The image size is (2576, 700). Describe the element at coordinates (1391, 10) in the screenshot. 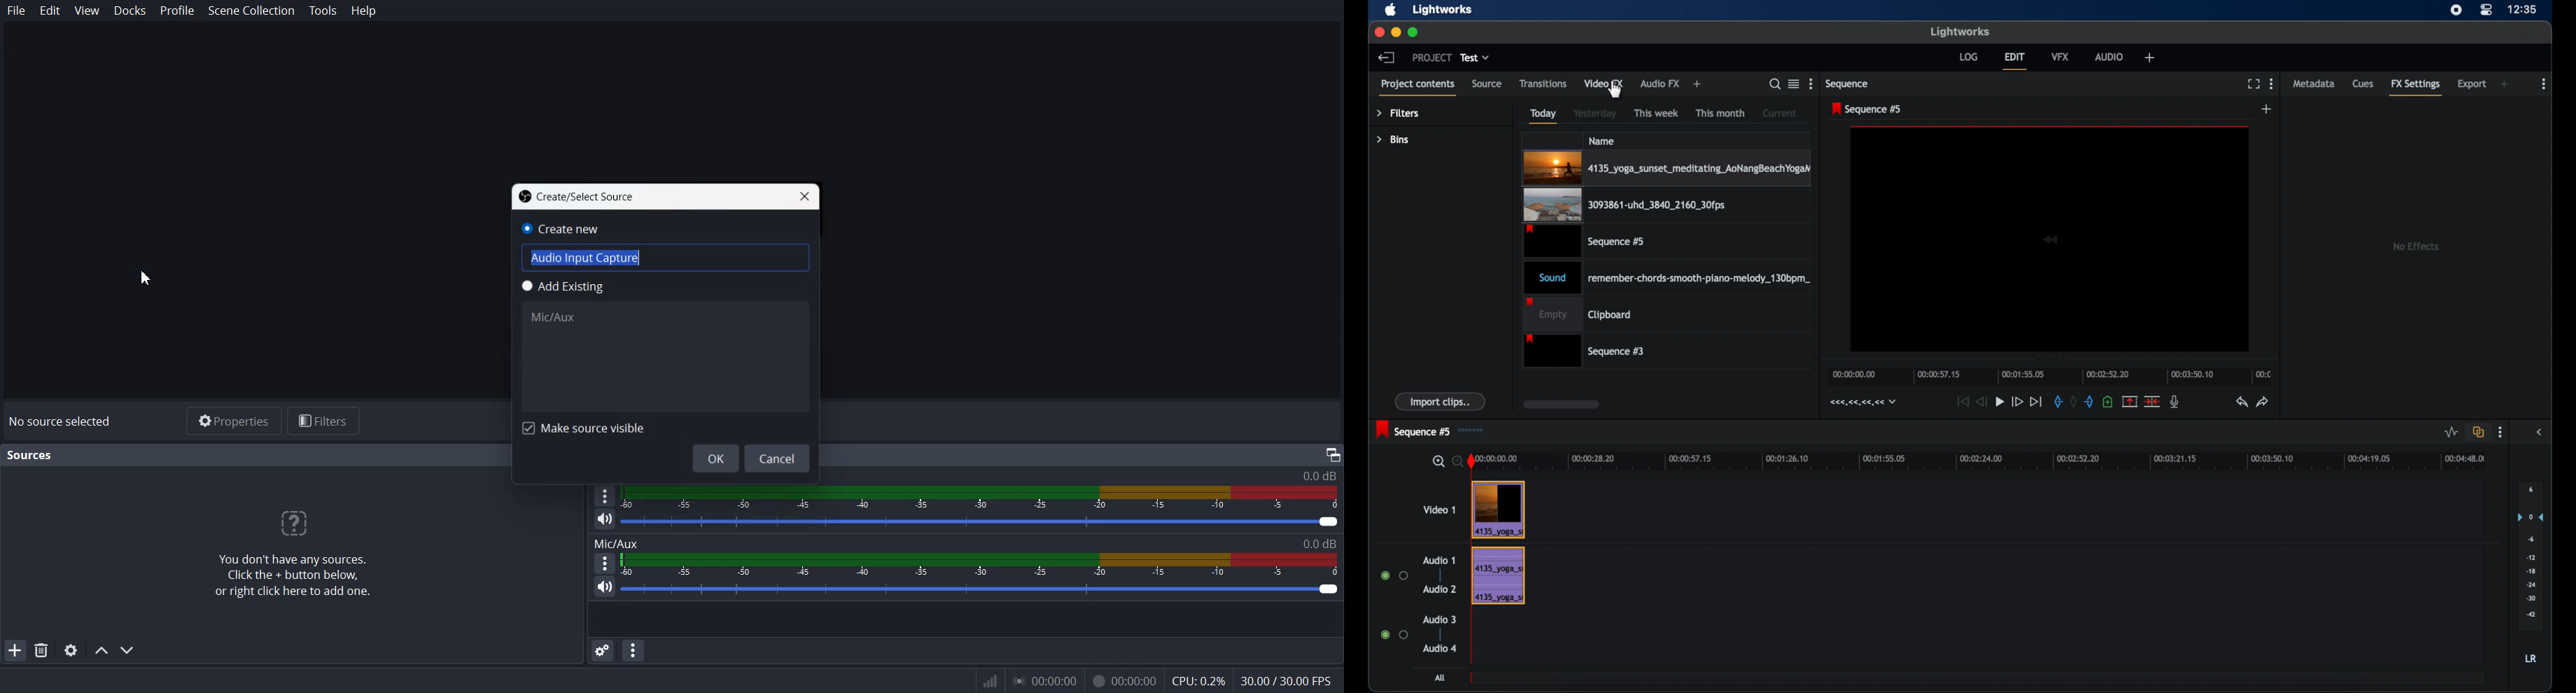

I see `apple icon` at that location.